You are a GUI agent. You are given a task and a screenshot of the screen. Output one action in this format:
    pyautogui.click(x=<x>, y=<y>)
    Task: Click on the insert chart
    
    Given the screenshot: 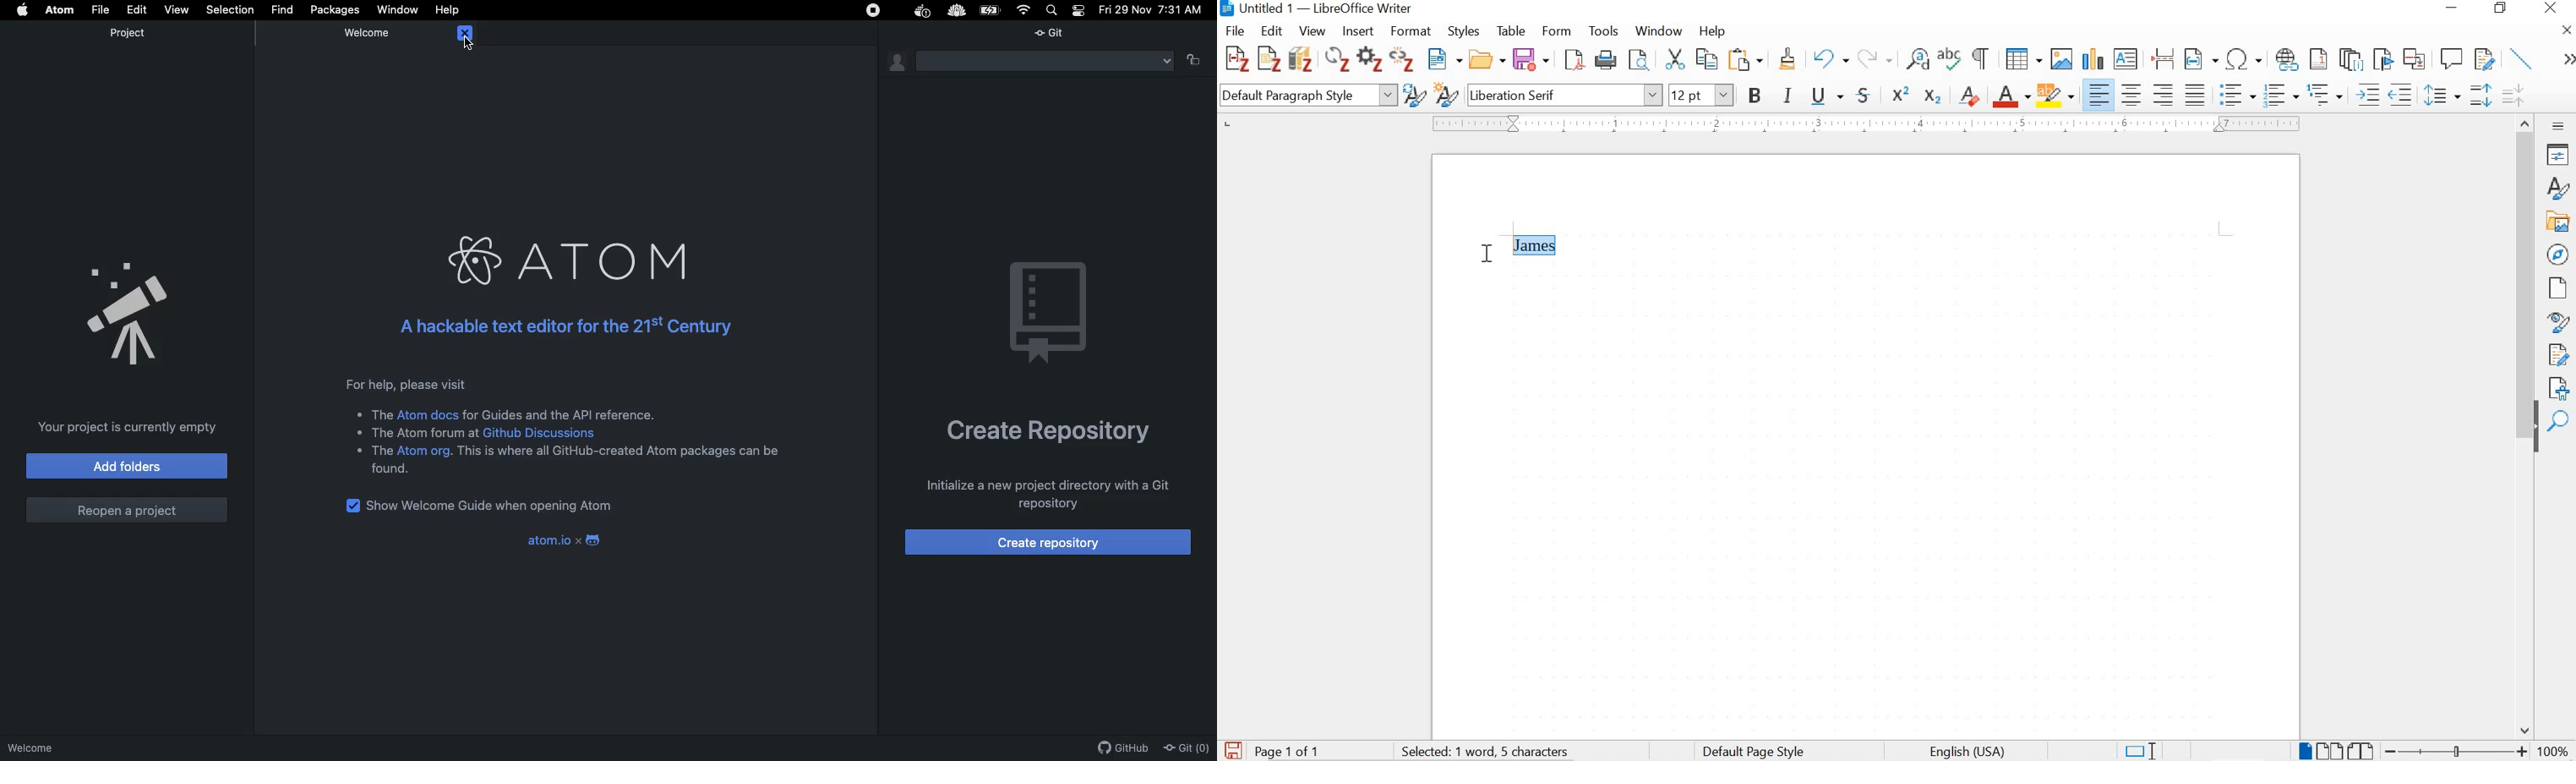 What is the action you would take?
    pyautogui.click(x=2092, y=60)
    